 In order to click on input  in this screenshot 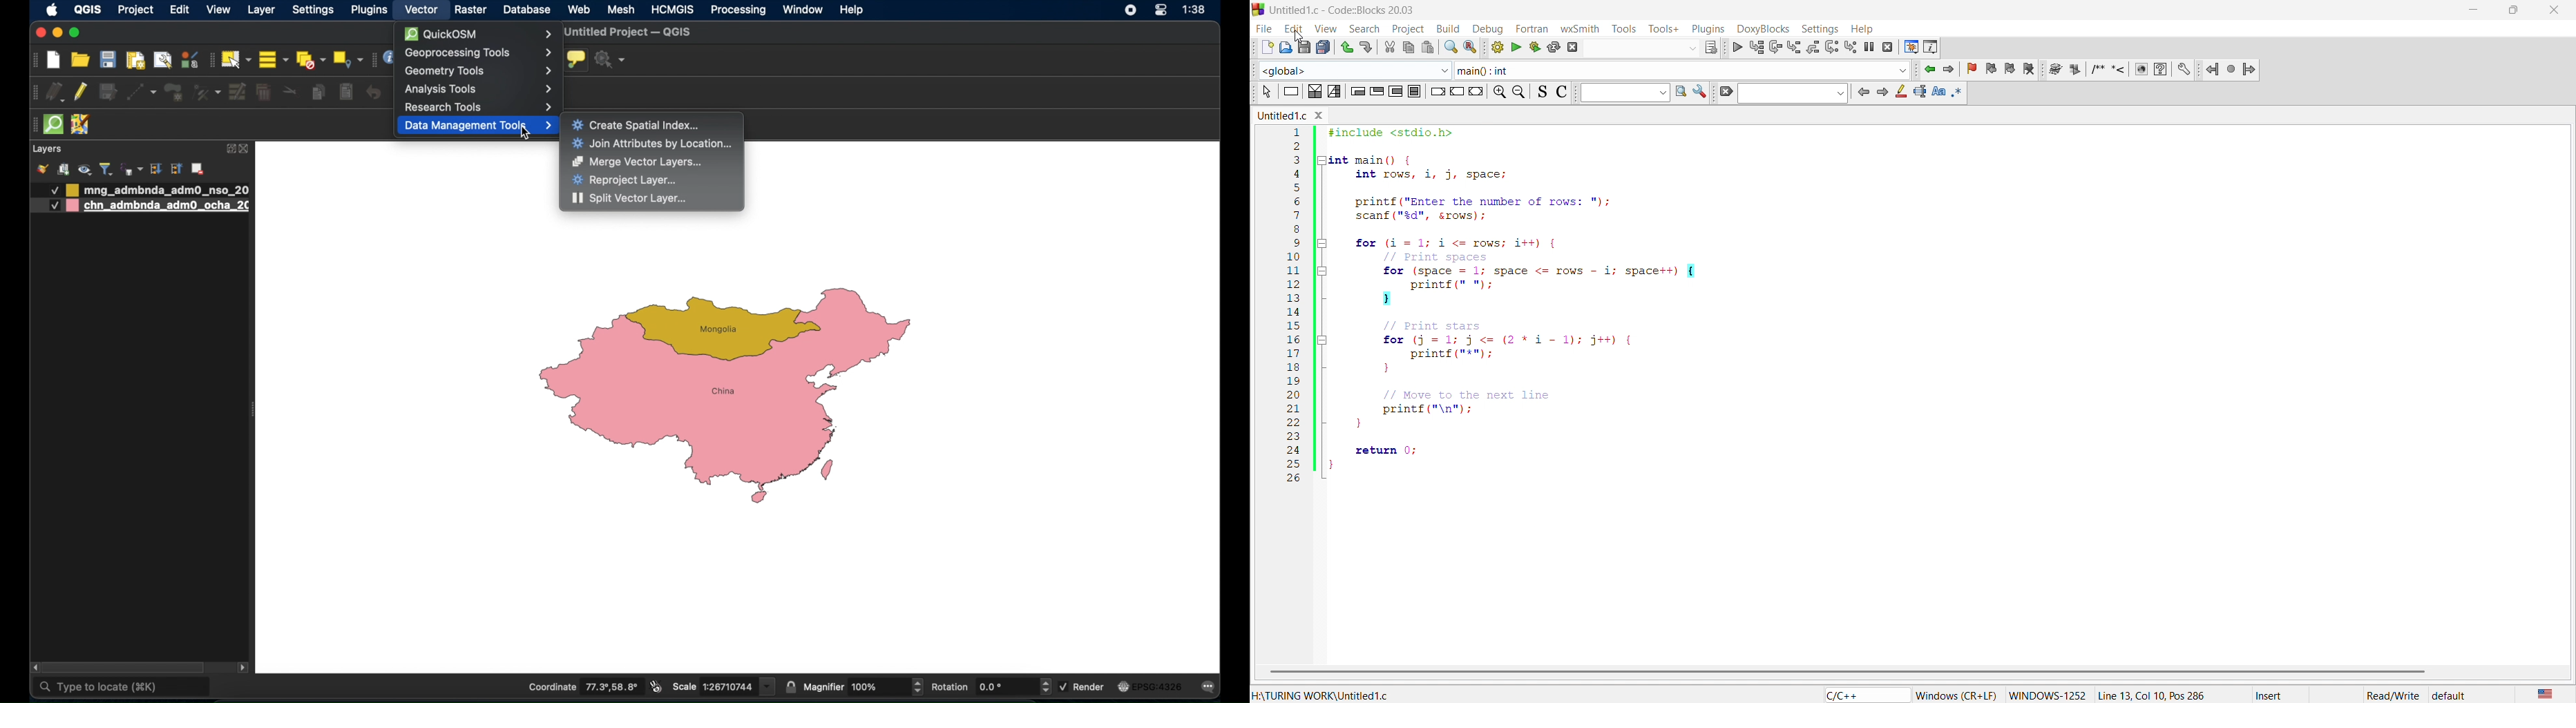, I will do `click(1643, 49)`.